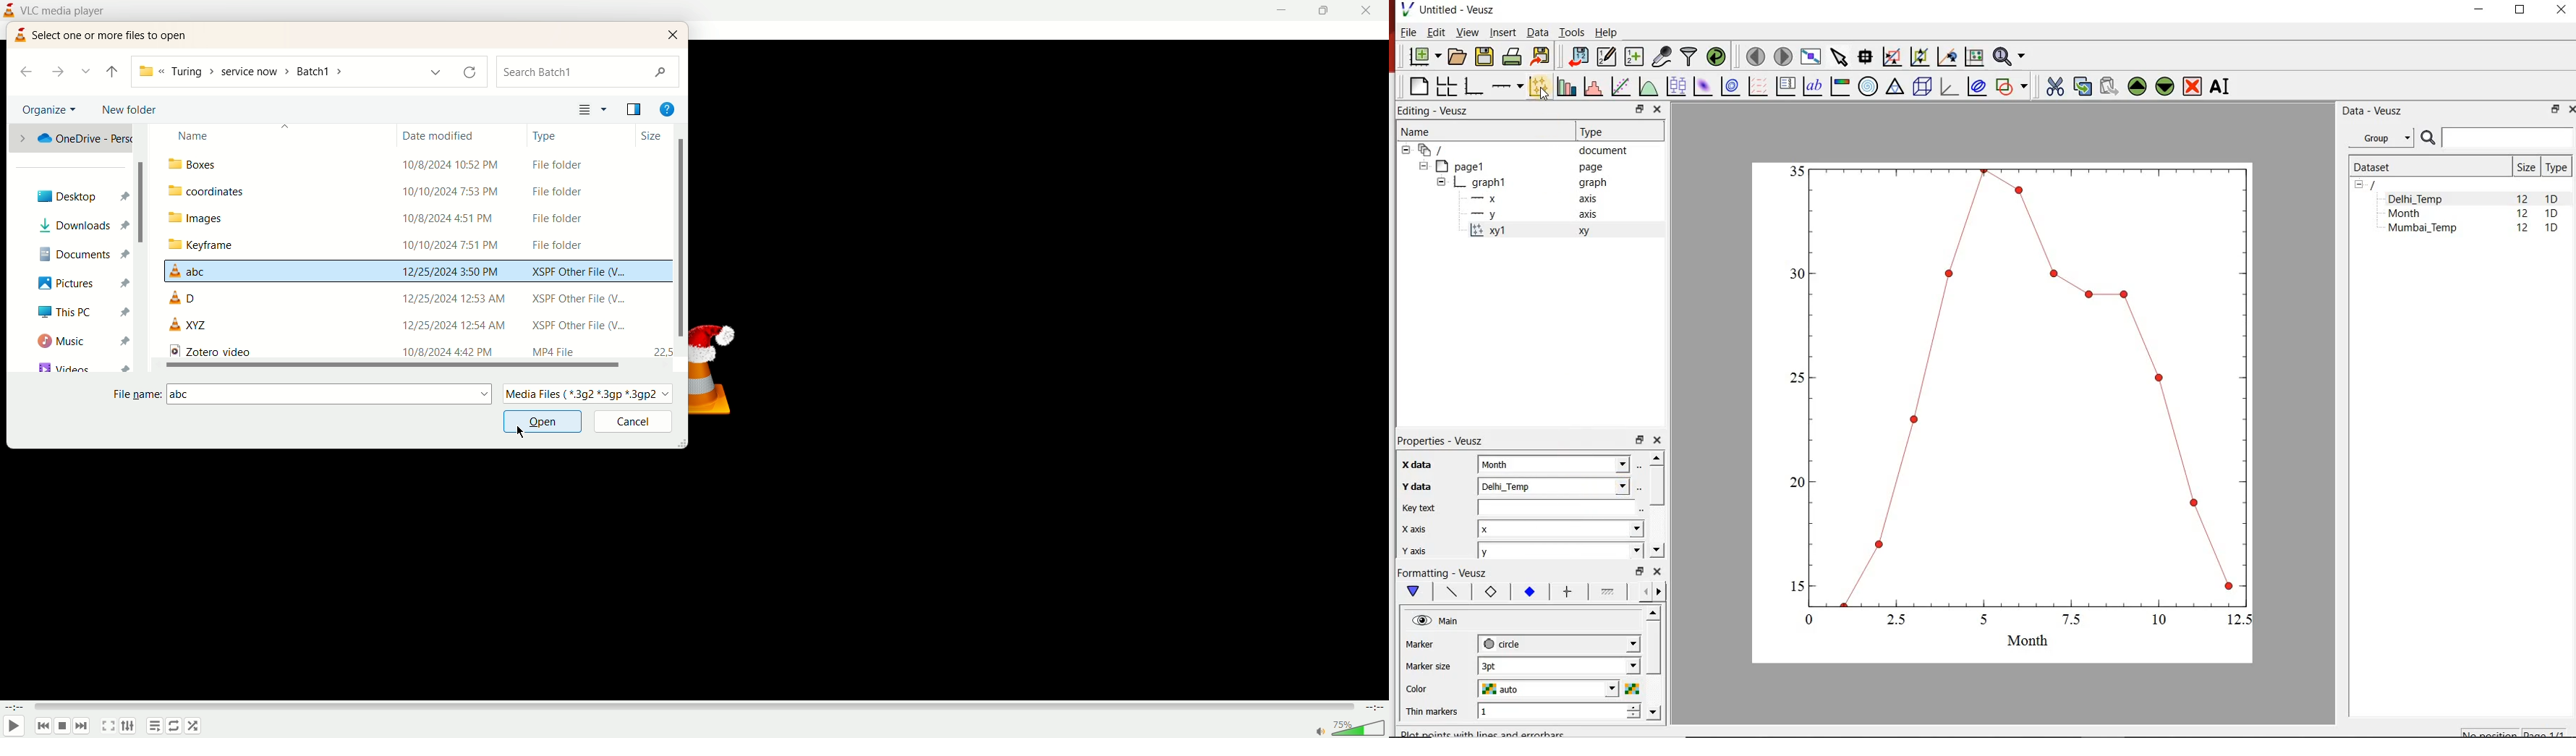 This screenshot has height=756, width=2576. I want to click on Ternary graph, so click(1895, 88).